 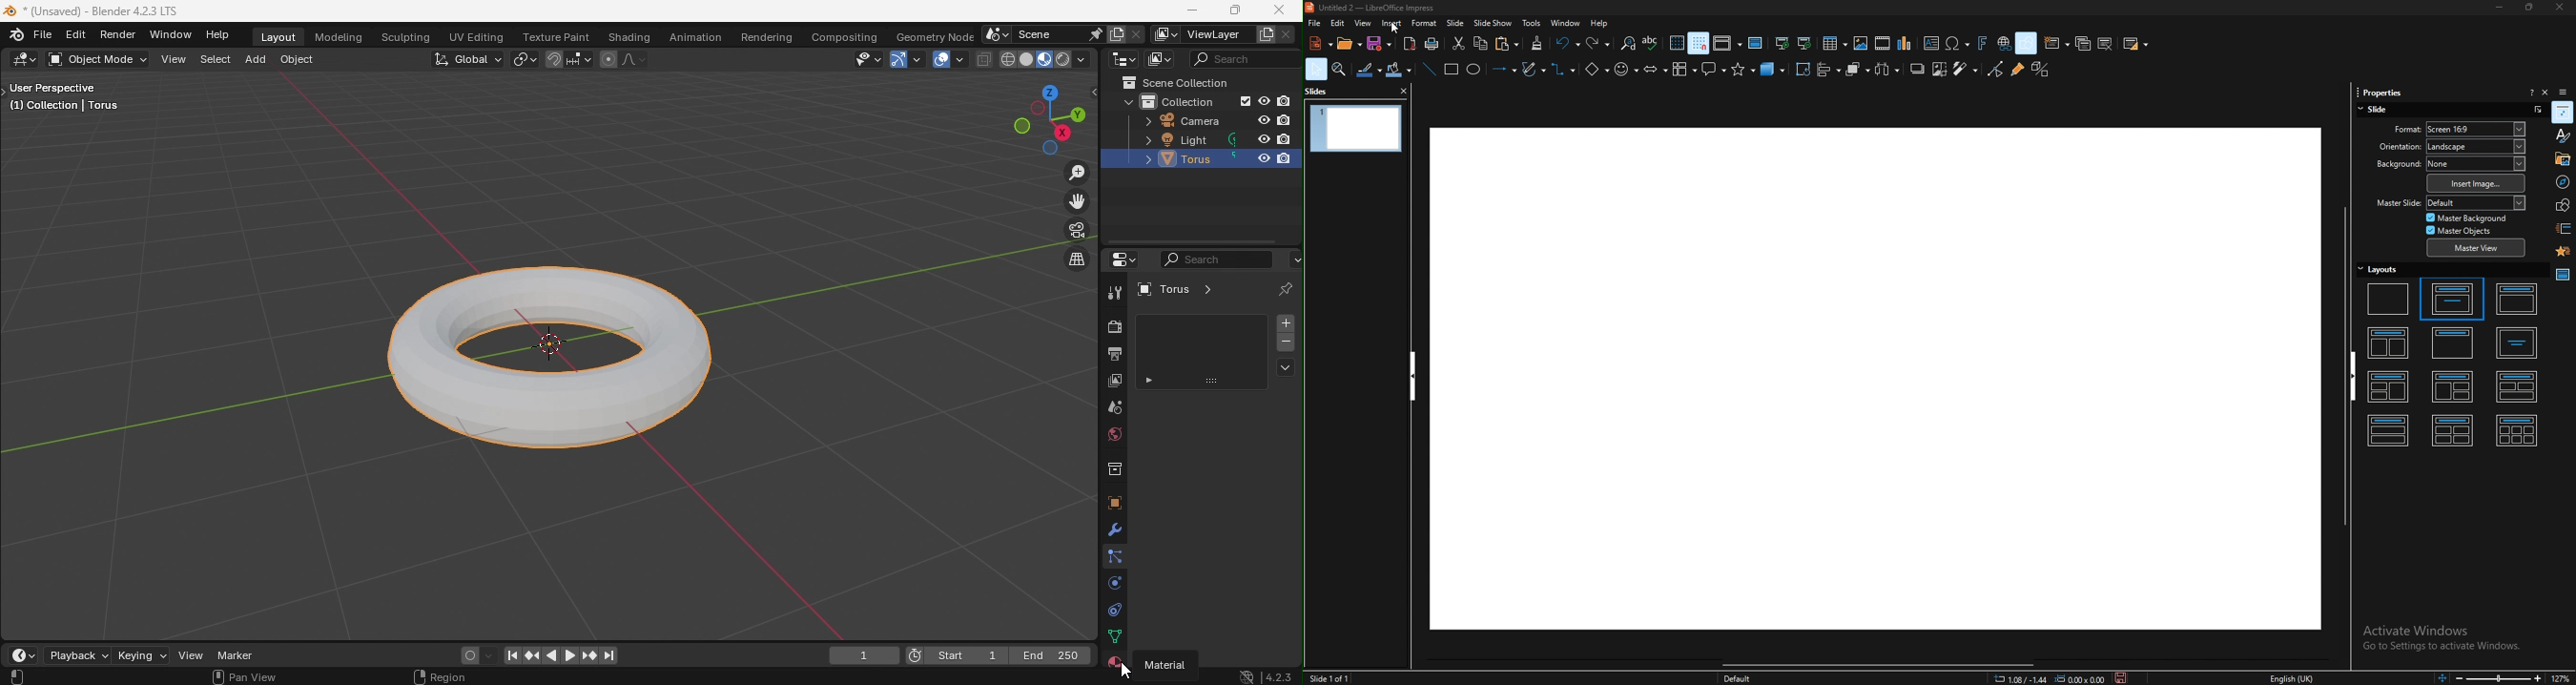 What do you see at coordinates (2443, 641) in the screenshot?
I see `Activate Windows
Go to Settings to activate Windows.` at bounding box center [2443, 641].